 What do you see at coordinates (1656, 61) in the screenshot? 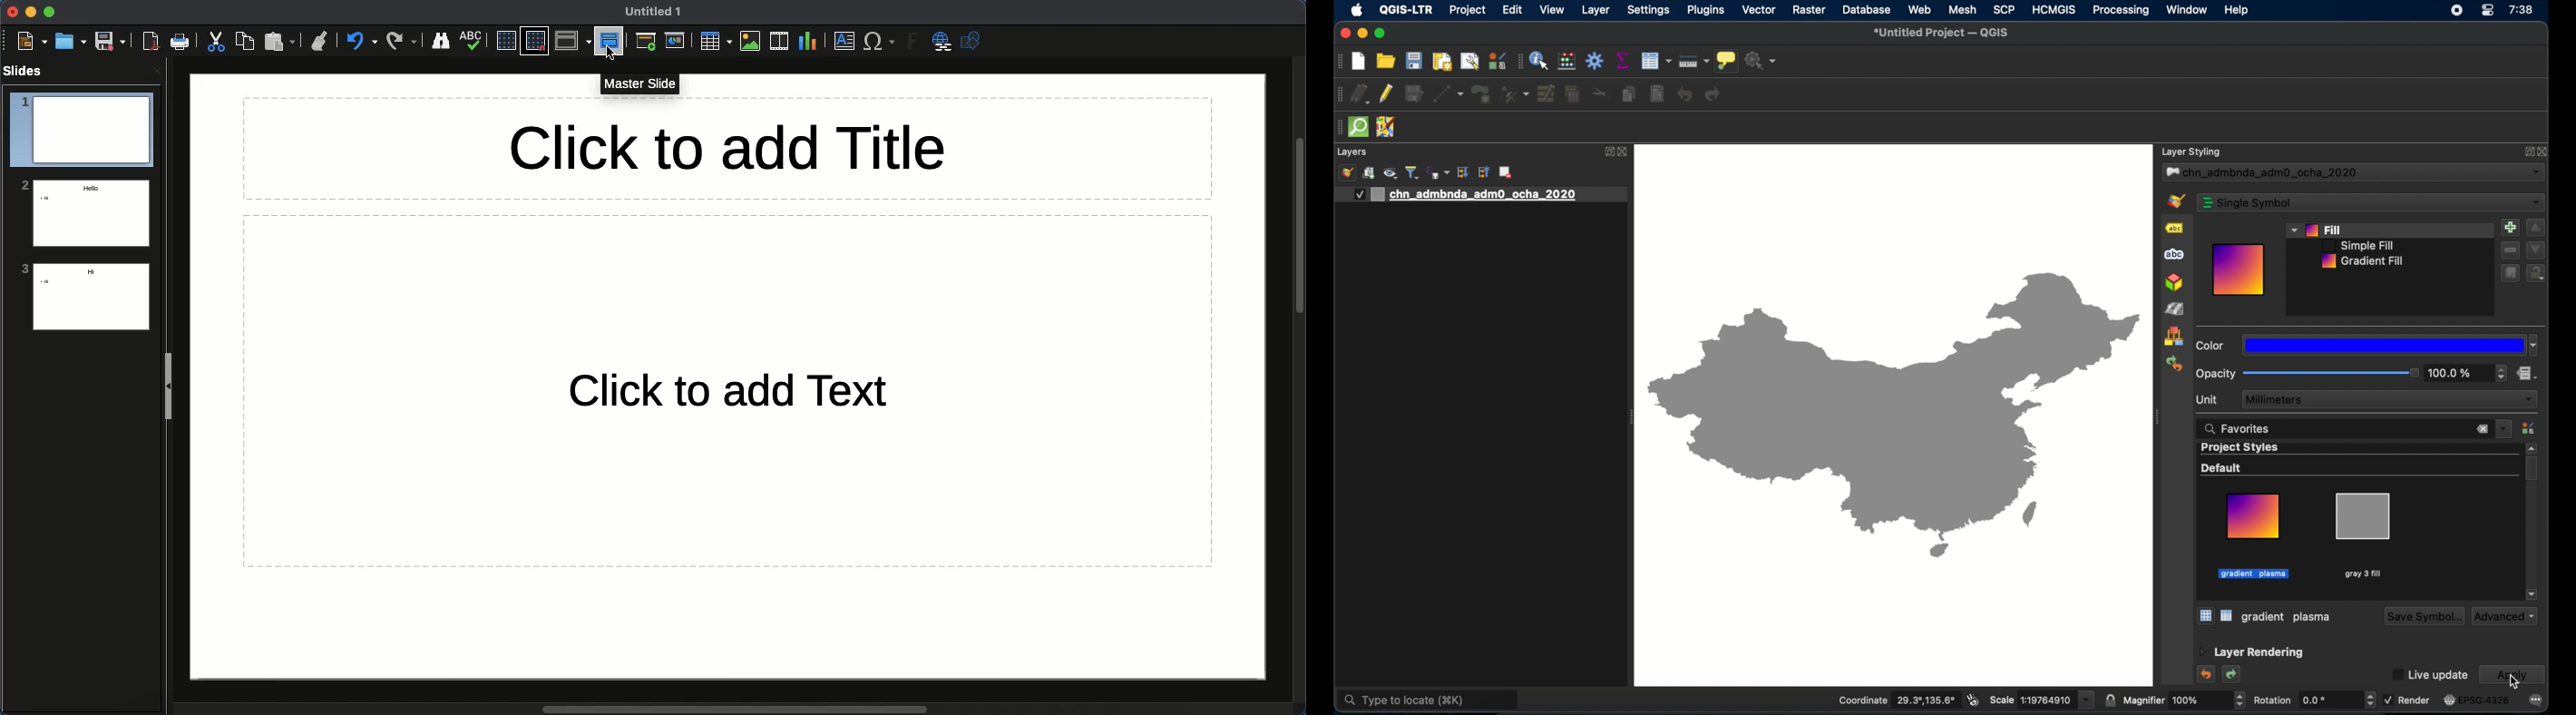
I see `open attribute table` at bounding box center [1656, 61].